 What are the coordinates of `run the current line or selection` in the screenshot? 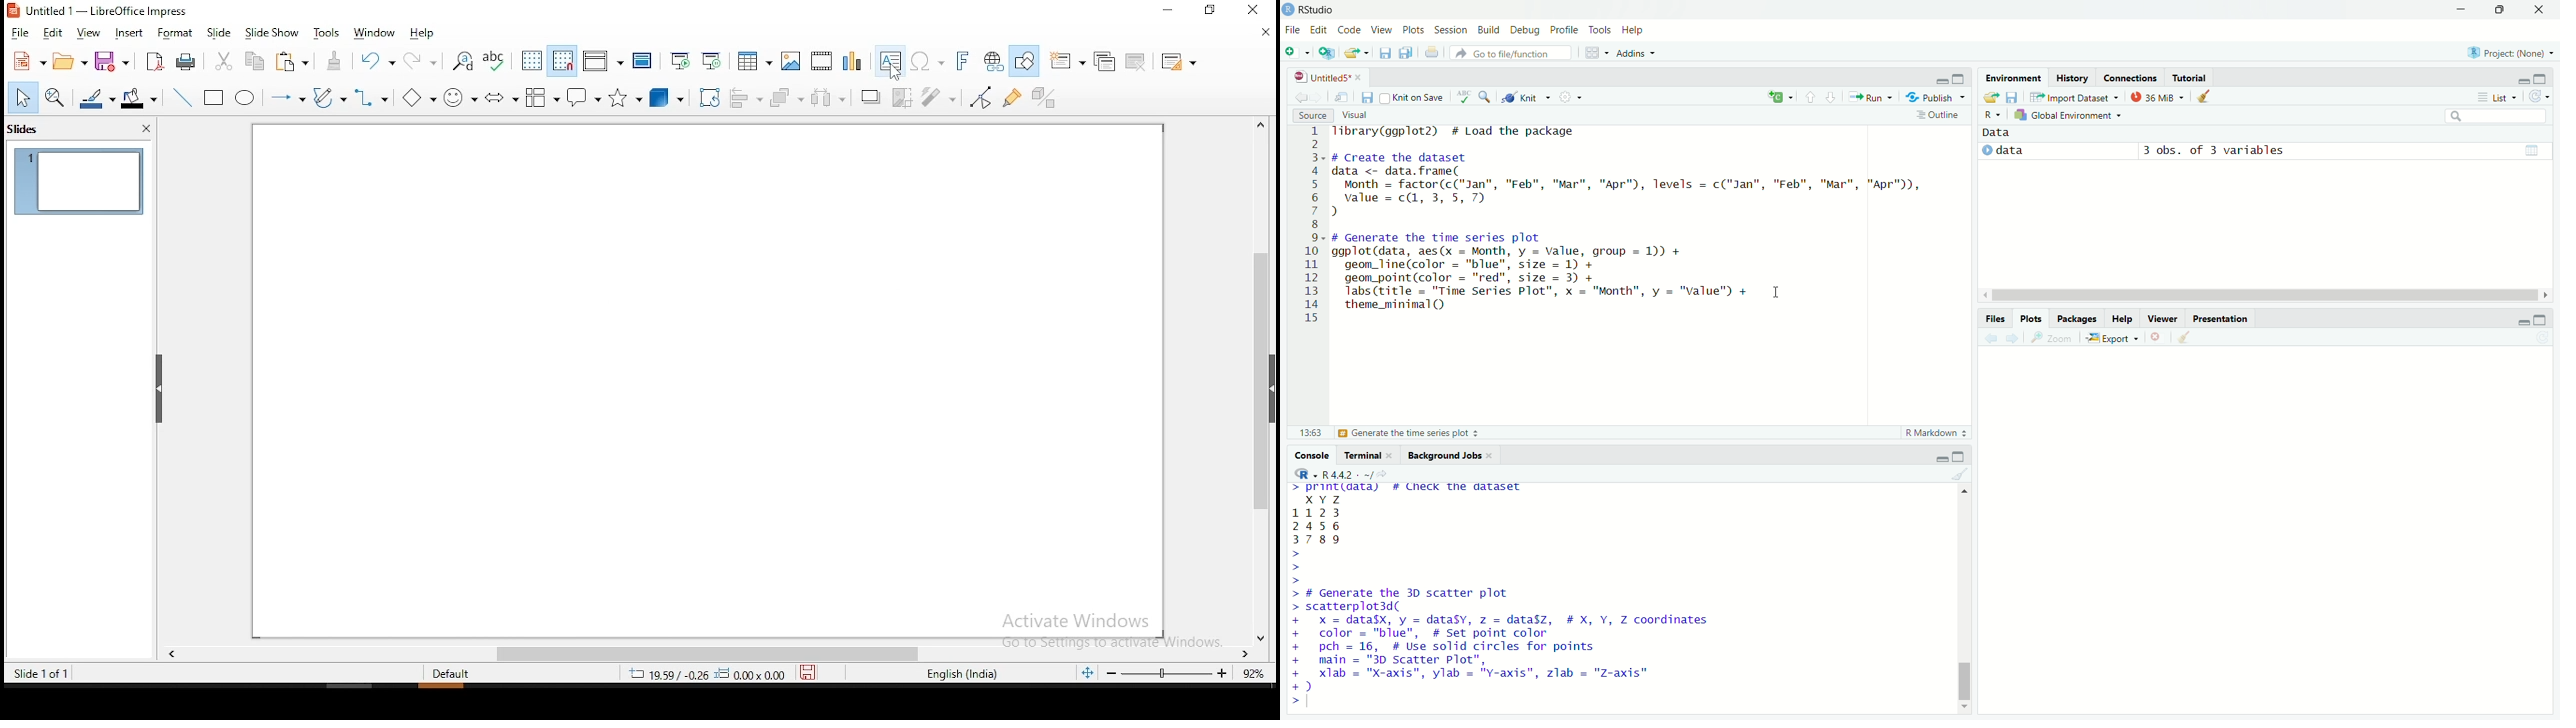 It's located at (1871, 97).